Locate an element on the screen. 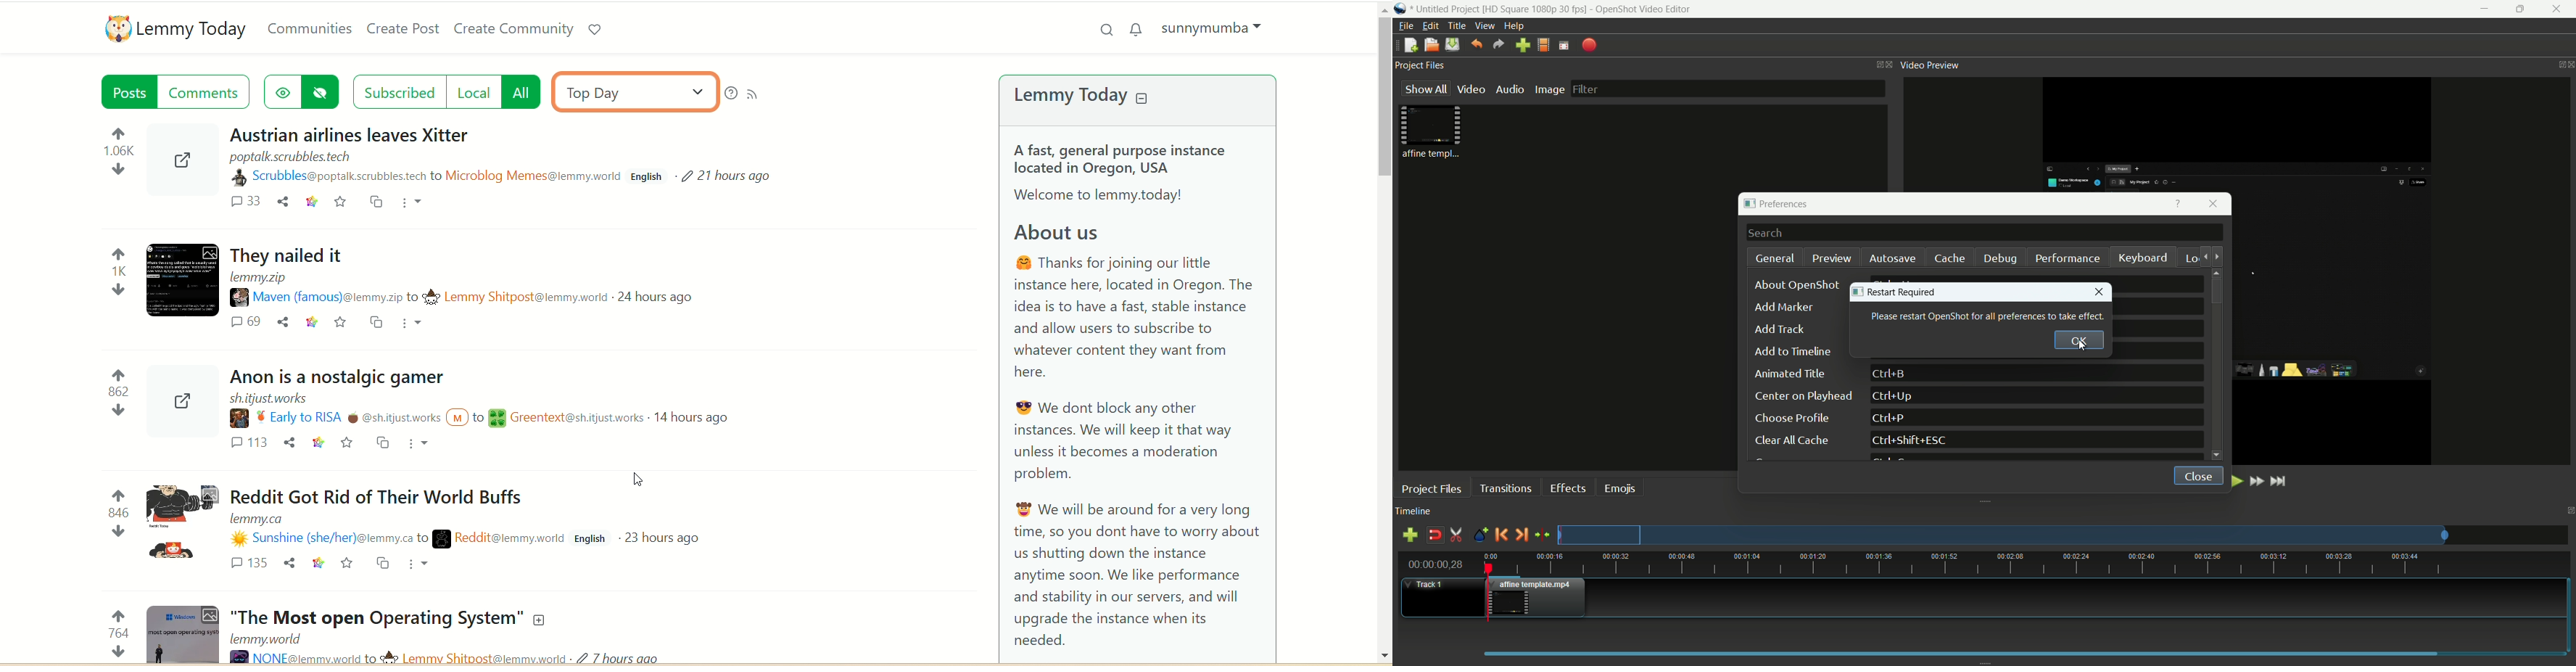 The width and height of the screenshot is (2576, 672). local is located at coordinates (477, 92).